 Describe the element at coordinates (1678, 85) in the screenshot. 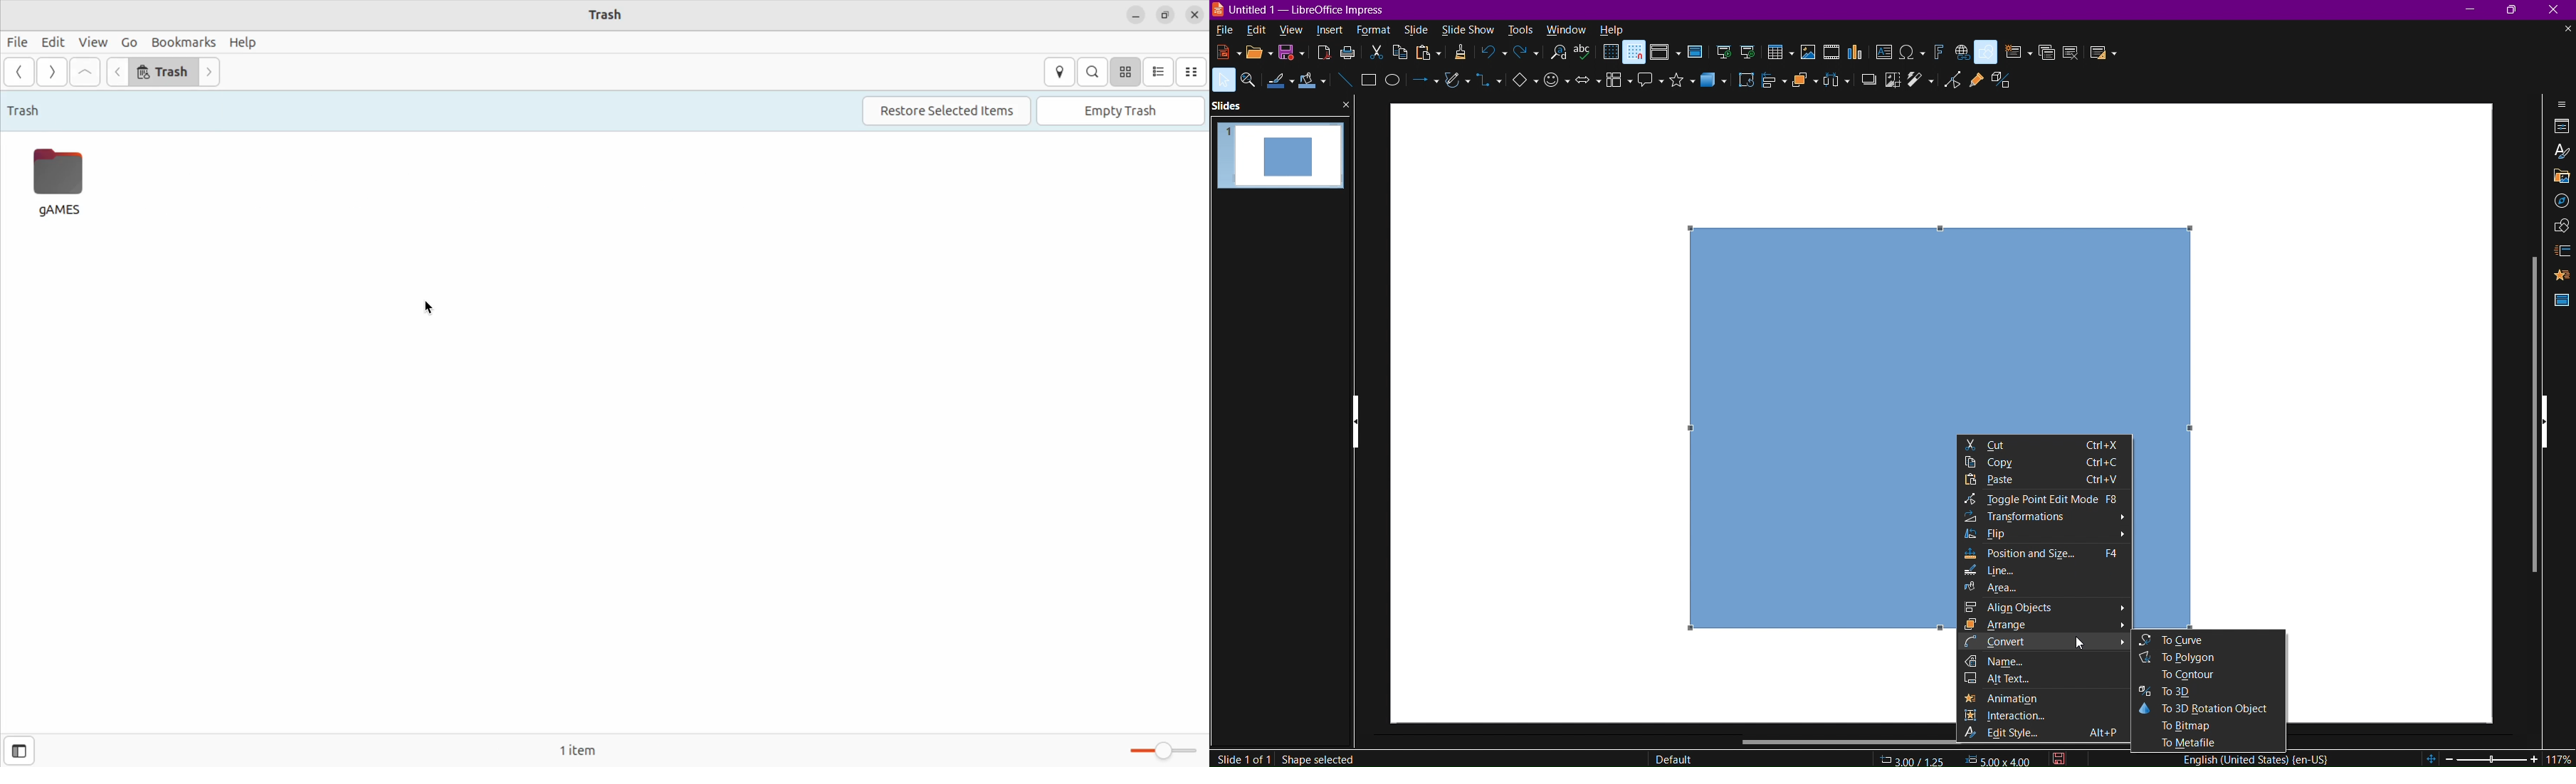

I see `Stars and Banners` at that location.